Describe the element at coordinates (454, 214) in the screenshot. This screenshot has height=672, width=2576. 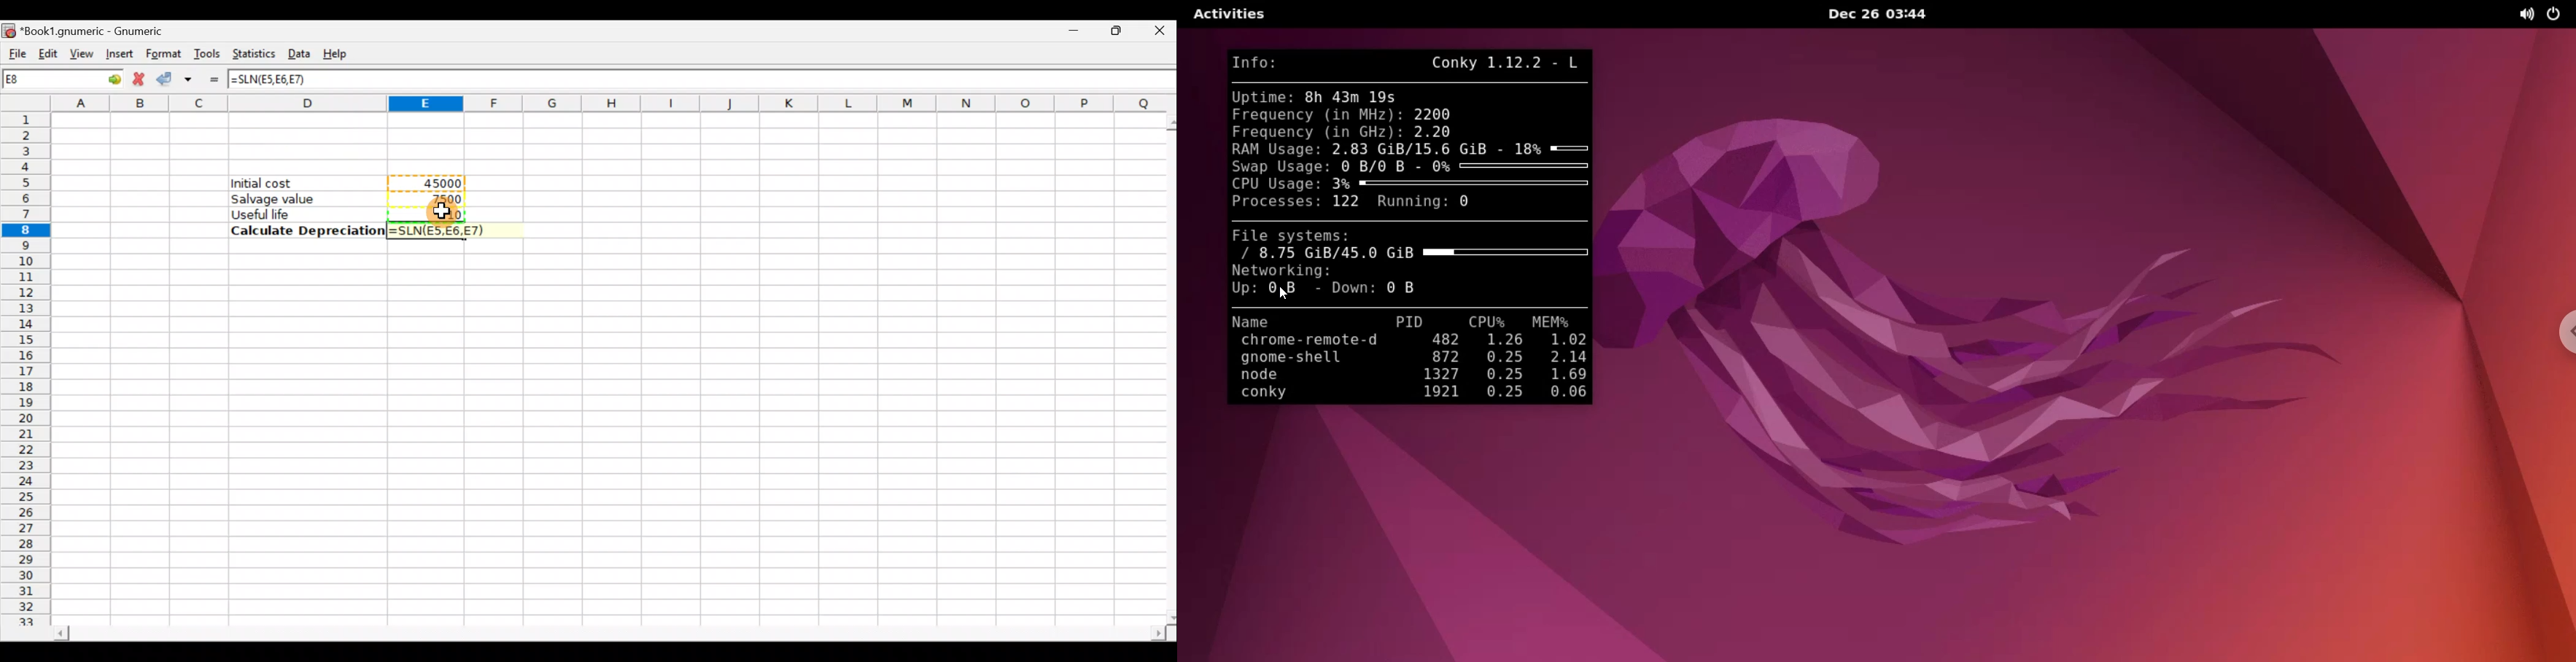
I see `Cursor hovering on cell E7` at that location.